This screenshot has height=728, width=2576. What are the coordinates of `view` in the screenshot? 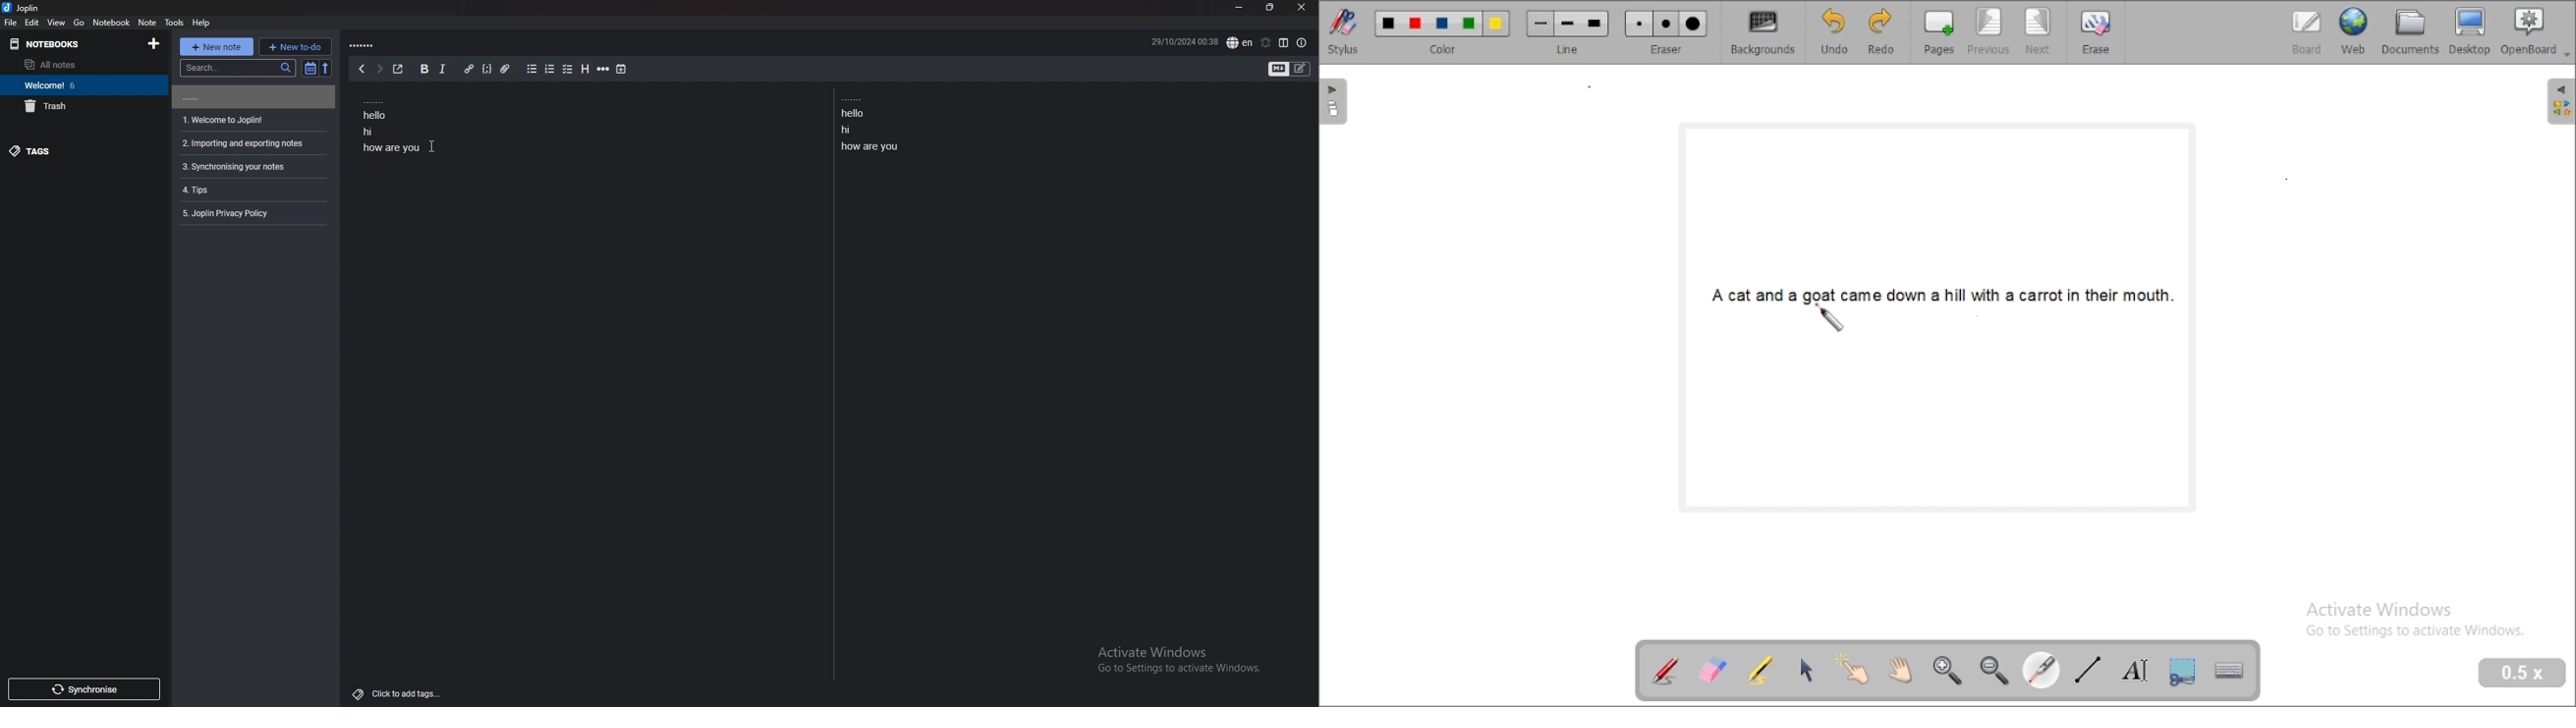 It's located at (58, 23).